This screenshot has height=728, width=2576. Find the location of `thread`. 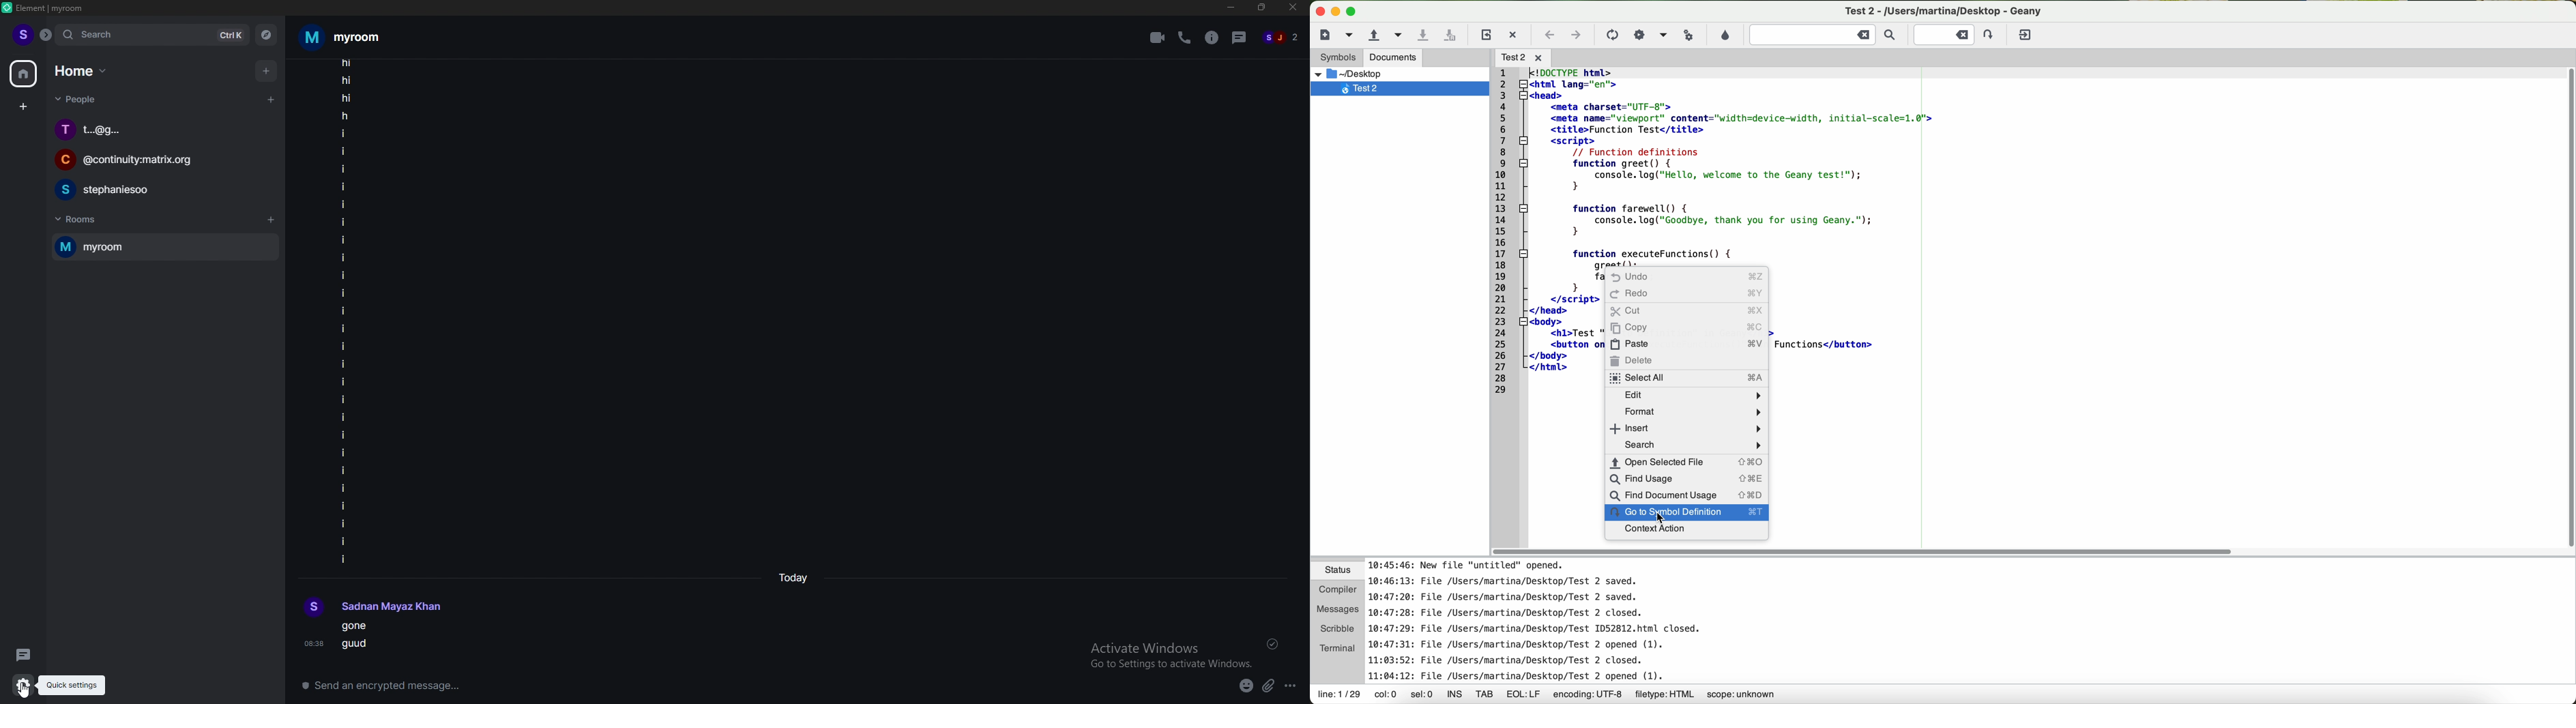

thread is located at coordinates (19, 655).